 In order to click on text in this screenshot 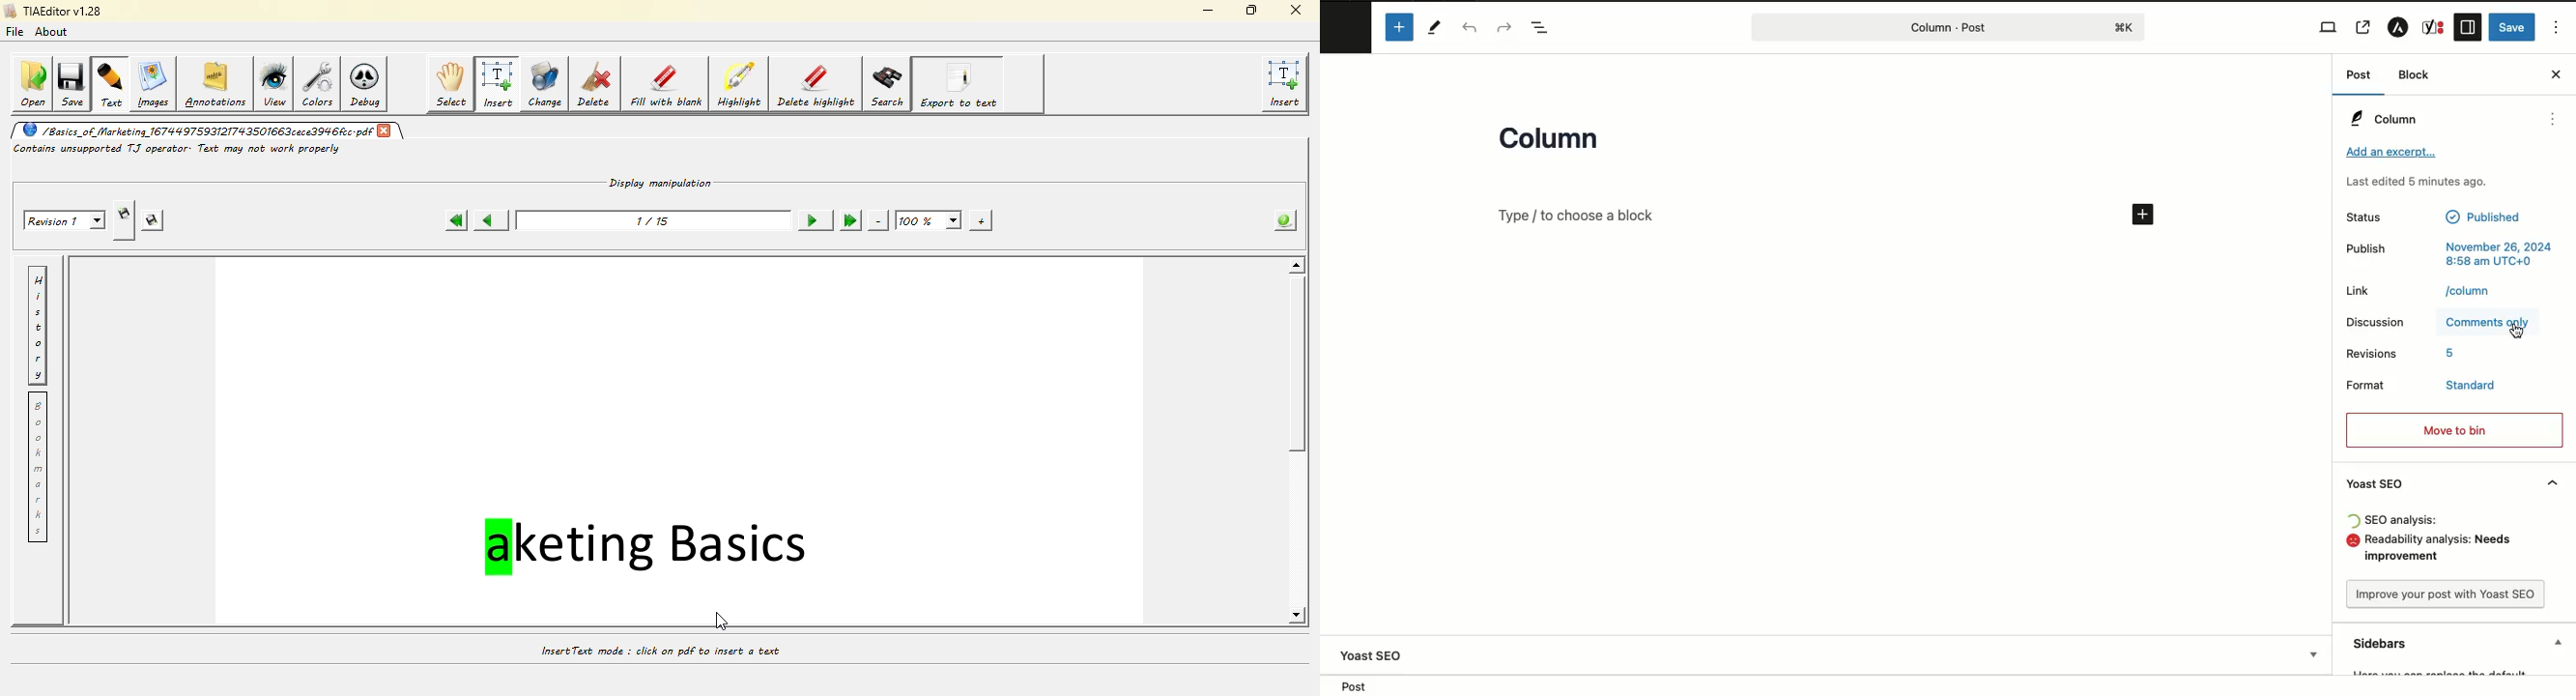, I will do `click(2499, 253)`.